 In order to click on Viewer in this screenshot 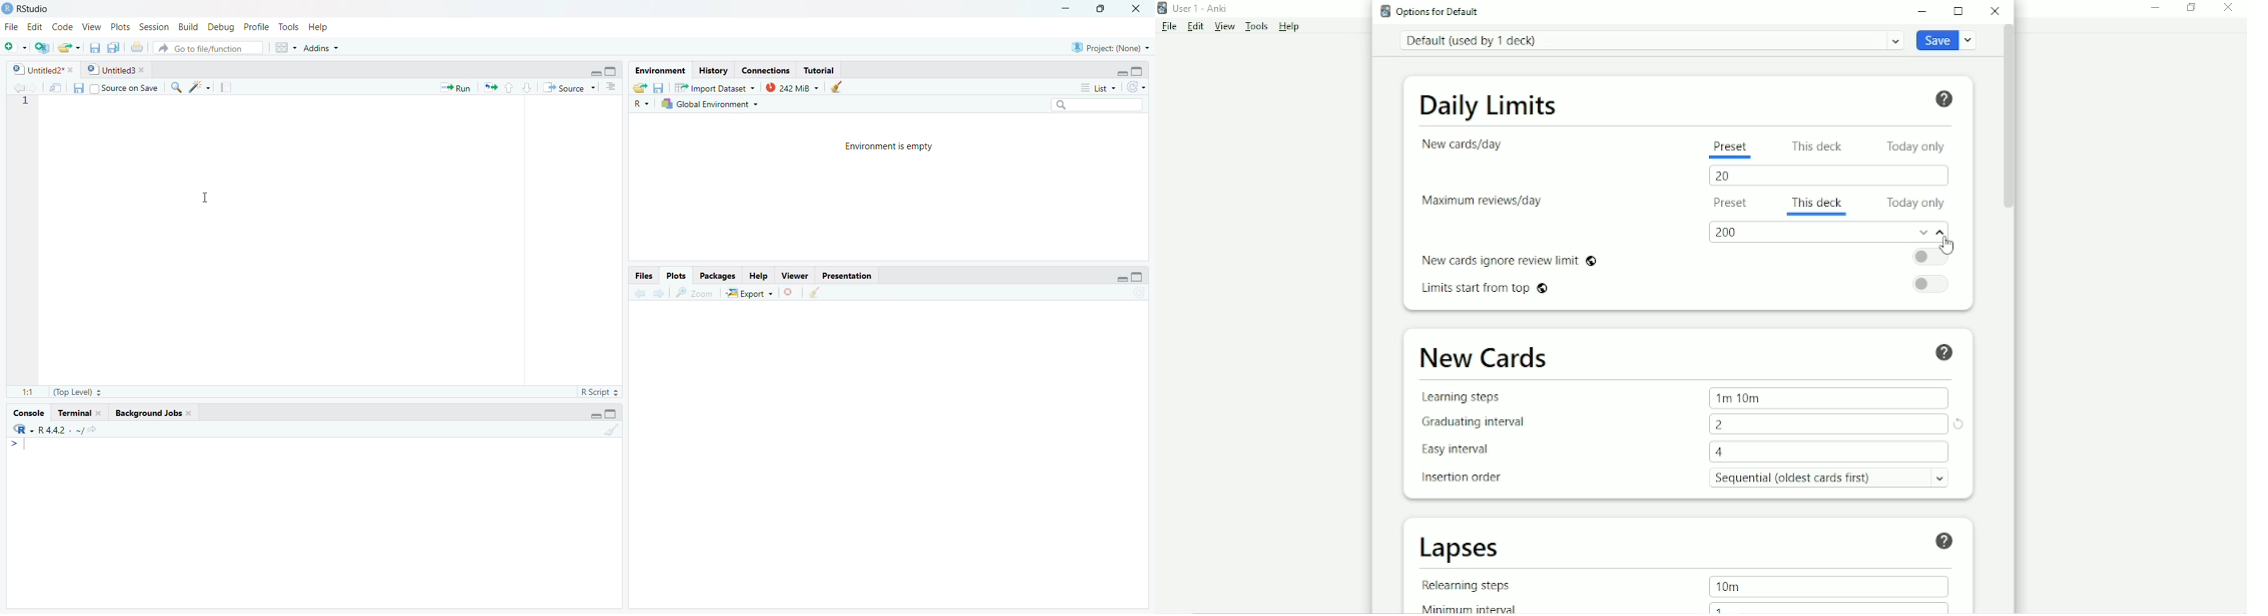, I will do `click(793, 274)`.